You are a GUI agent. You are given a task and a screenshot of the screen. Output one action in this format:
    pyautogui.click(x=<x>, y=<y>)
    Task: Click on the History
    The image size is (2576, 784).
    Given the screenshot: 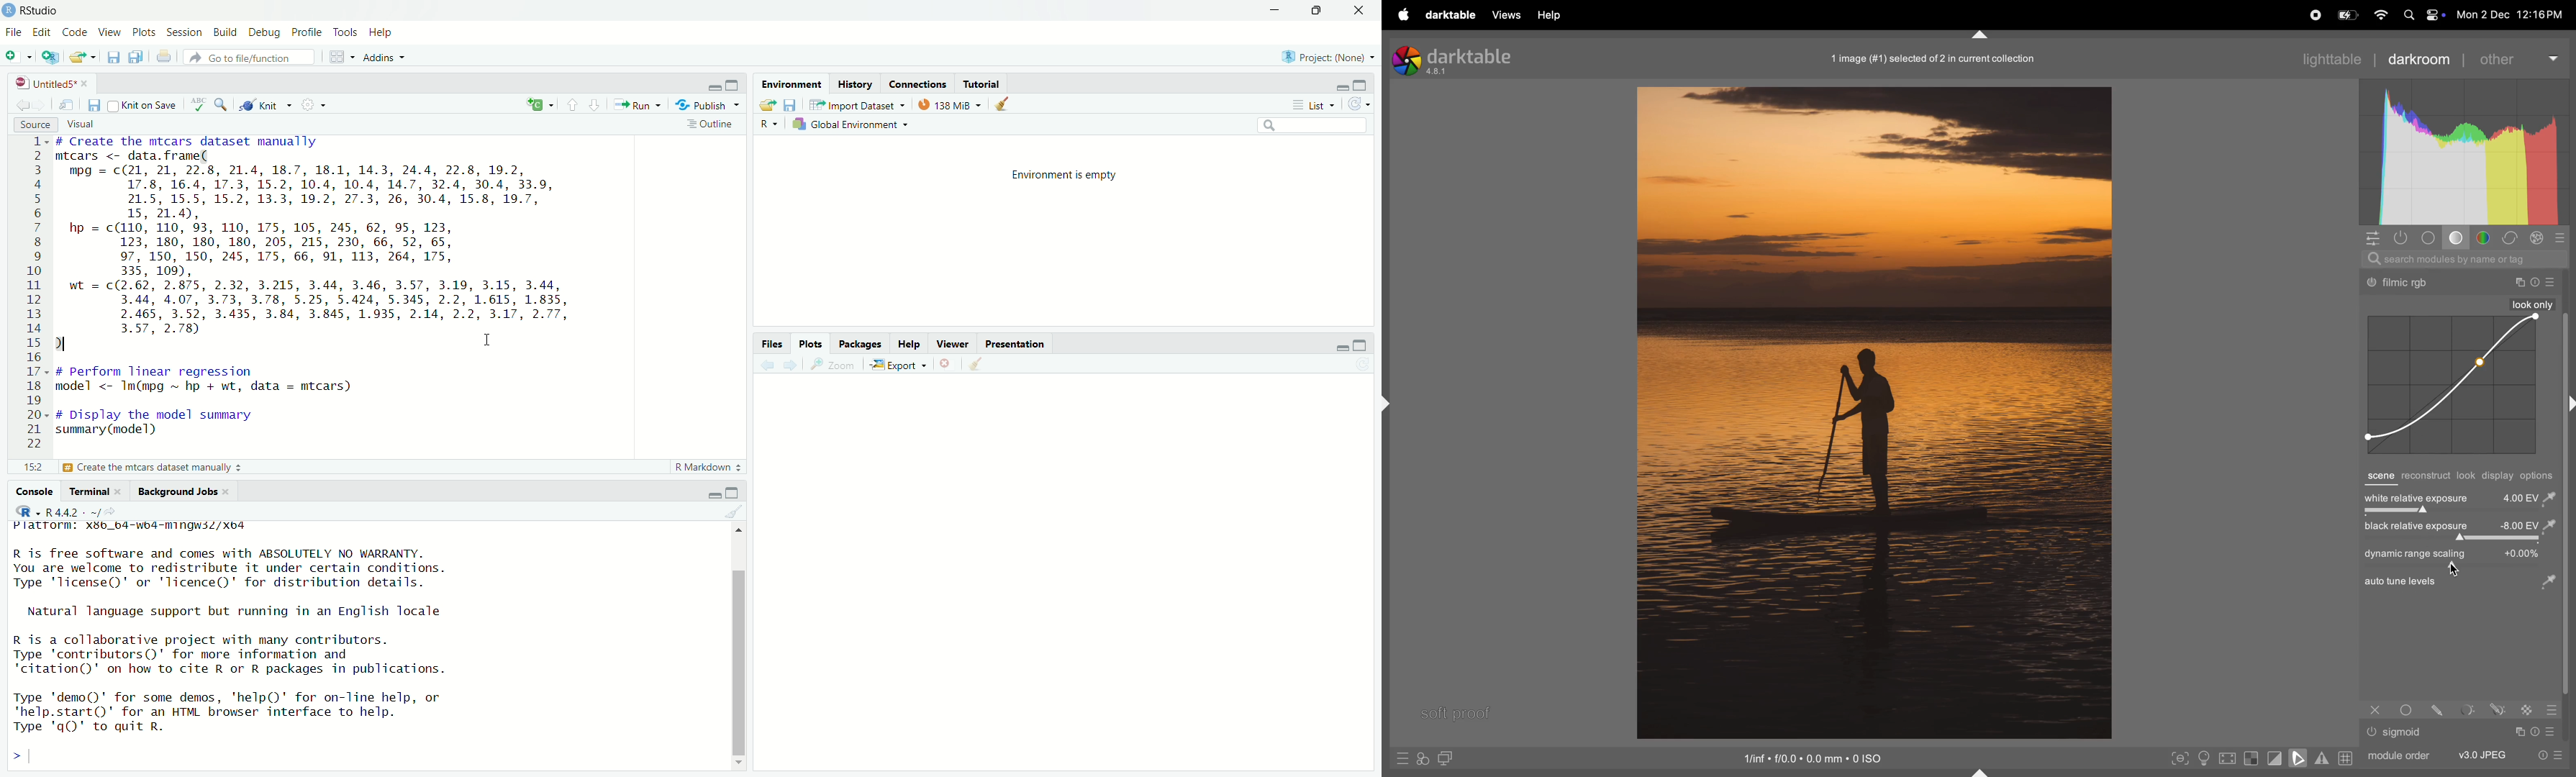 What is the action you would take?
    pyautogui.click(x=853, y=84)
    